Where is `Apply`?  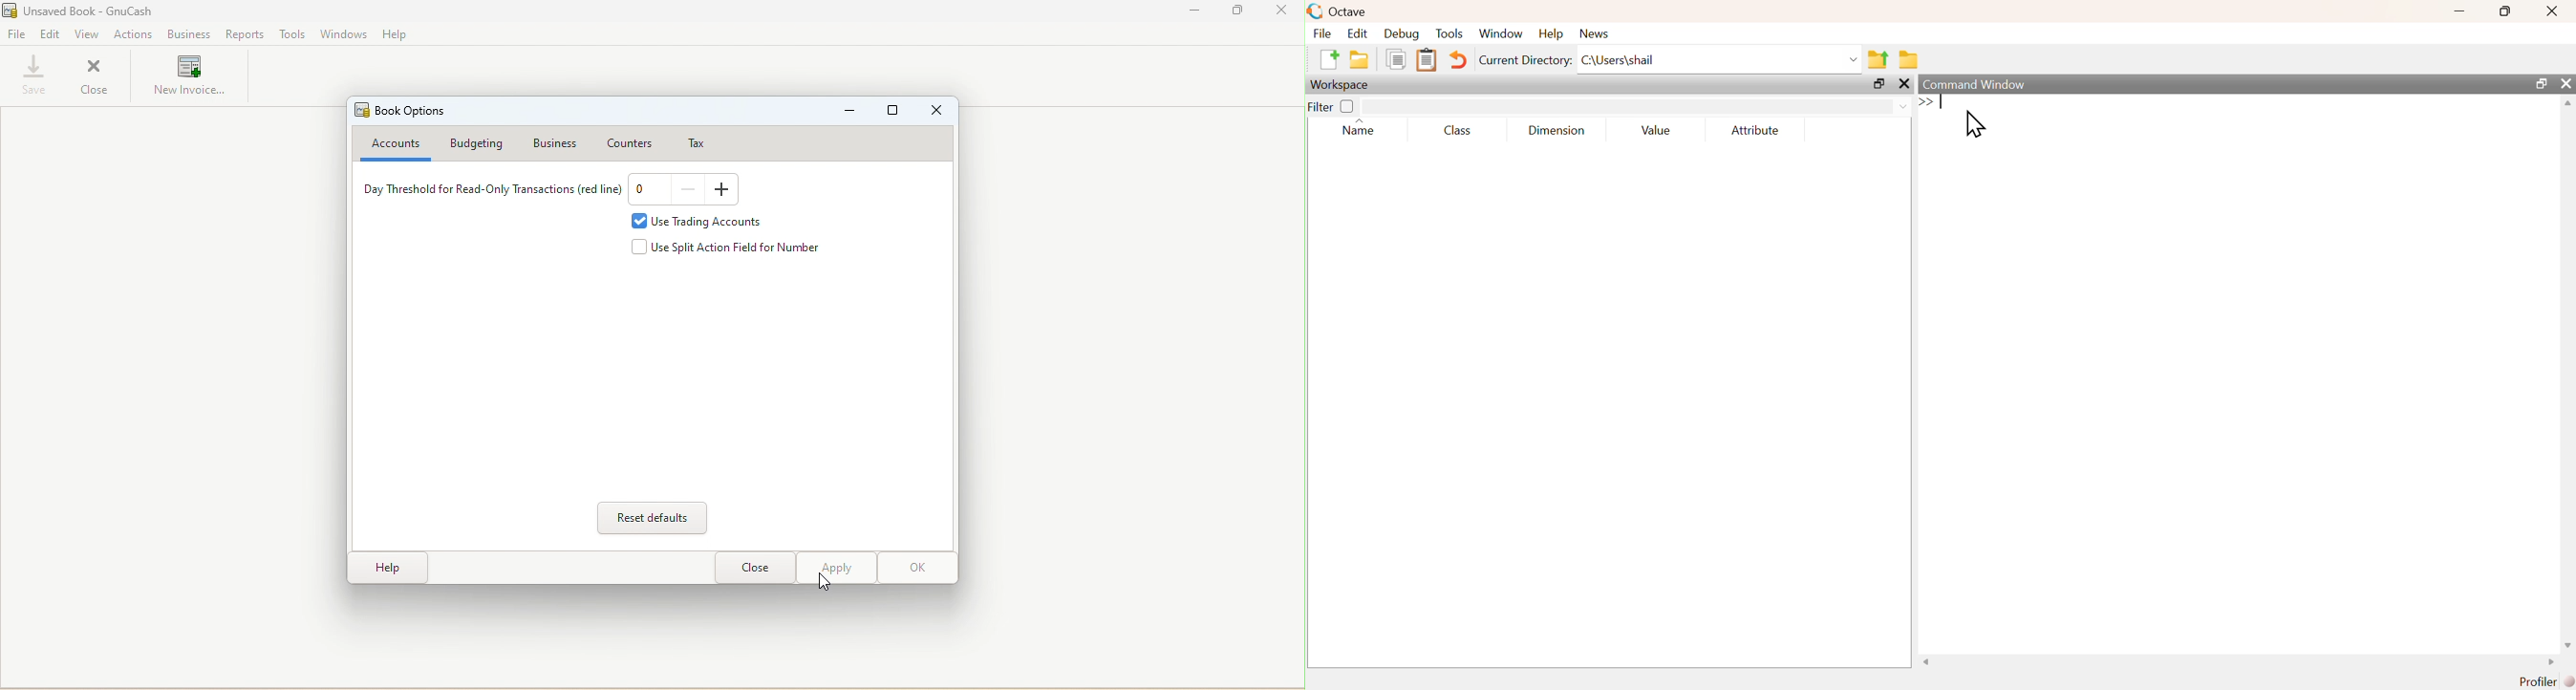 Apply is located at coordinates (835, 569).